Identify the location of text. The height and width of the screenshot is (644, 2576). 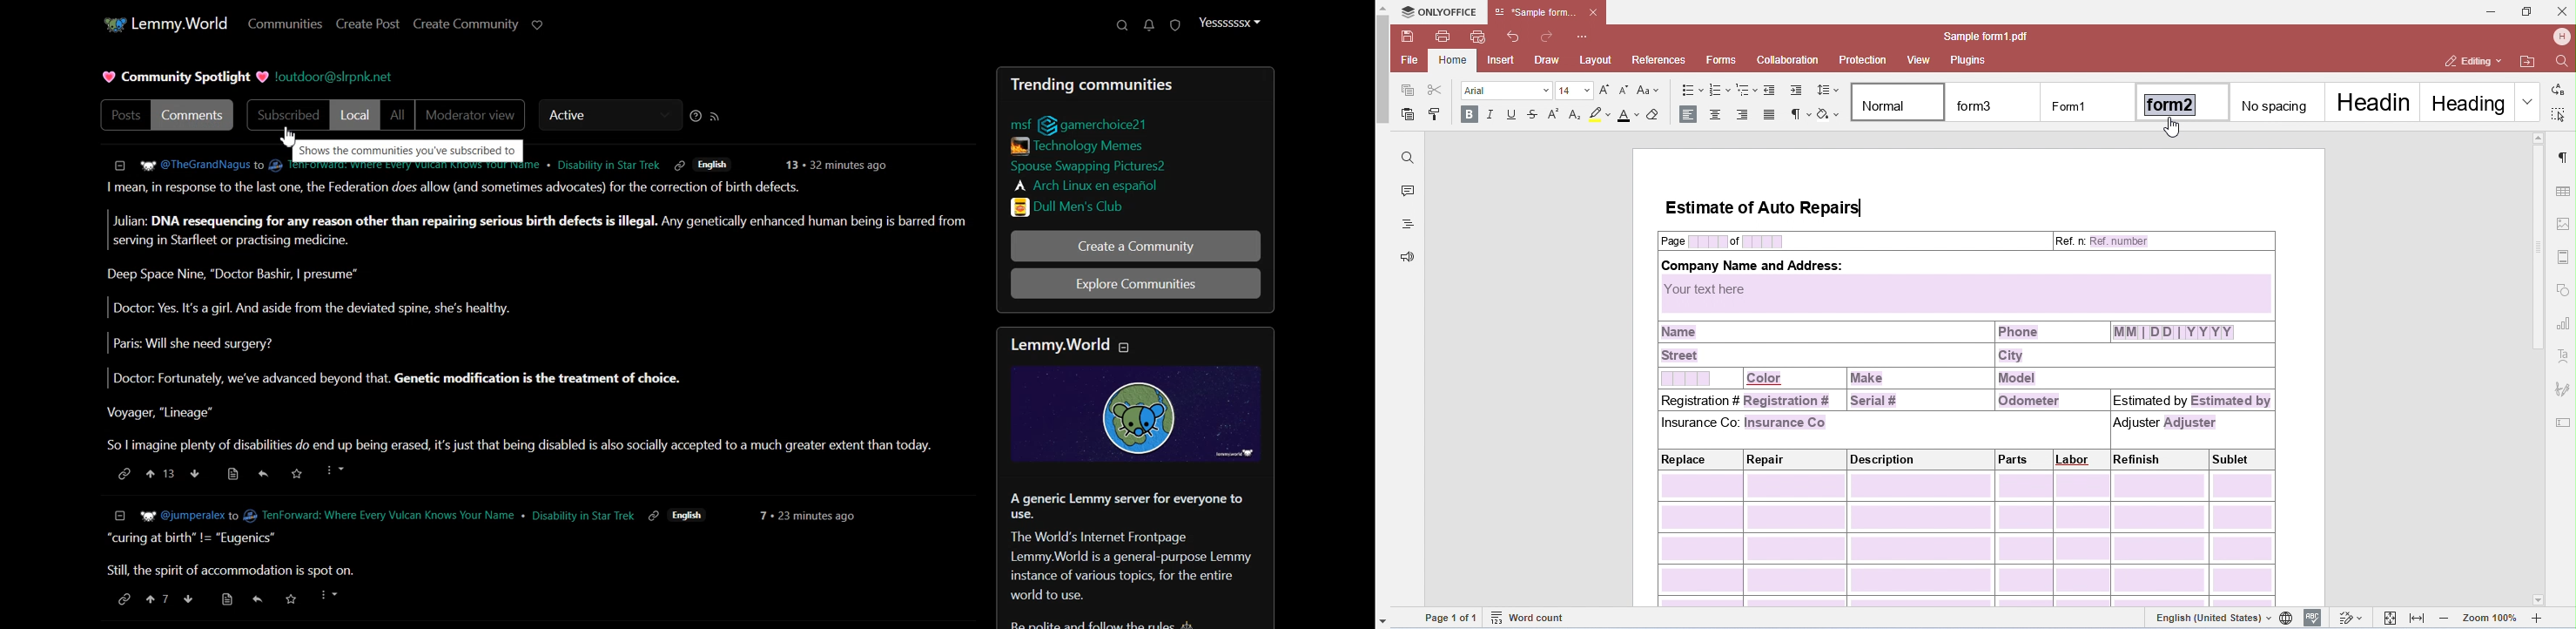
(1071, 343).